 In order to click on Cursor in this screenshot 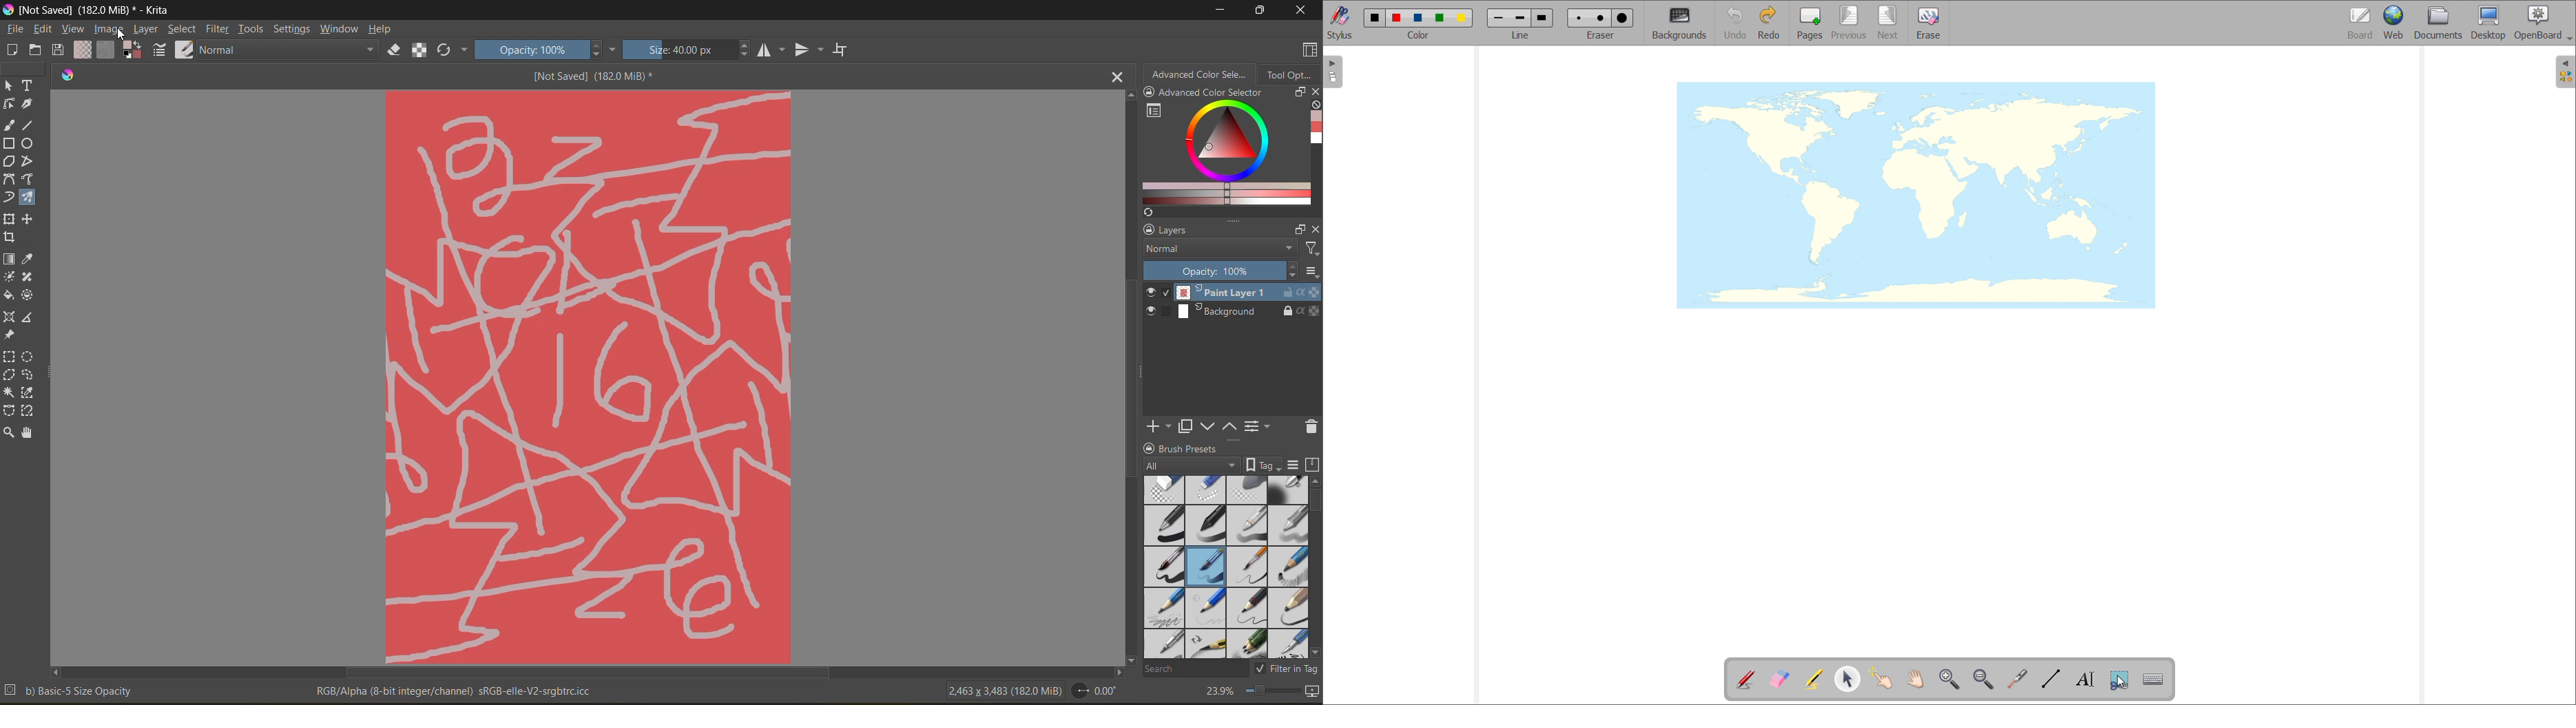, I will do `click(127, 34)`.